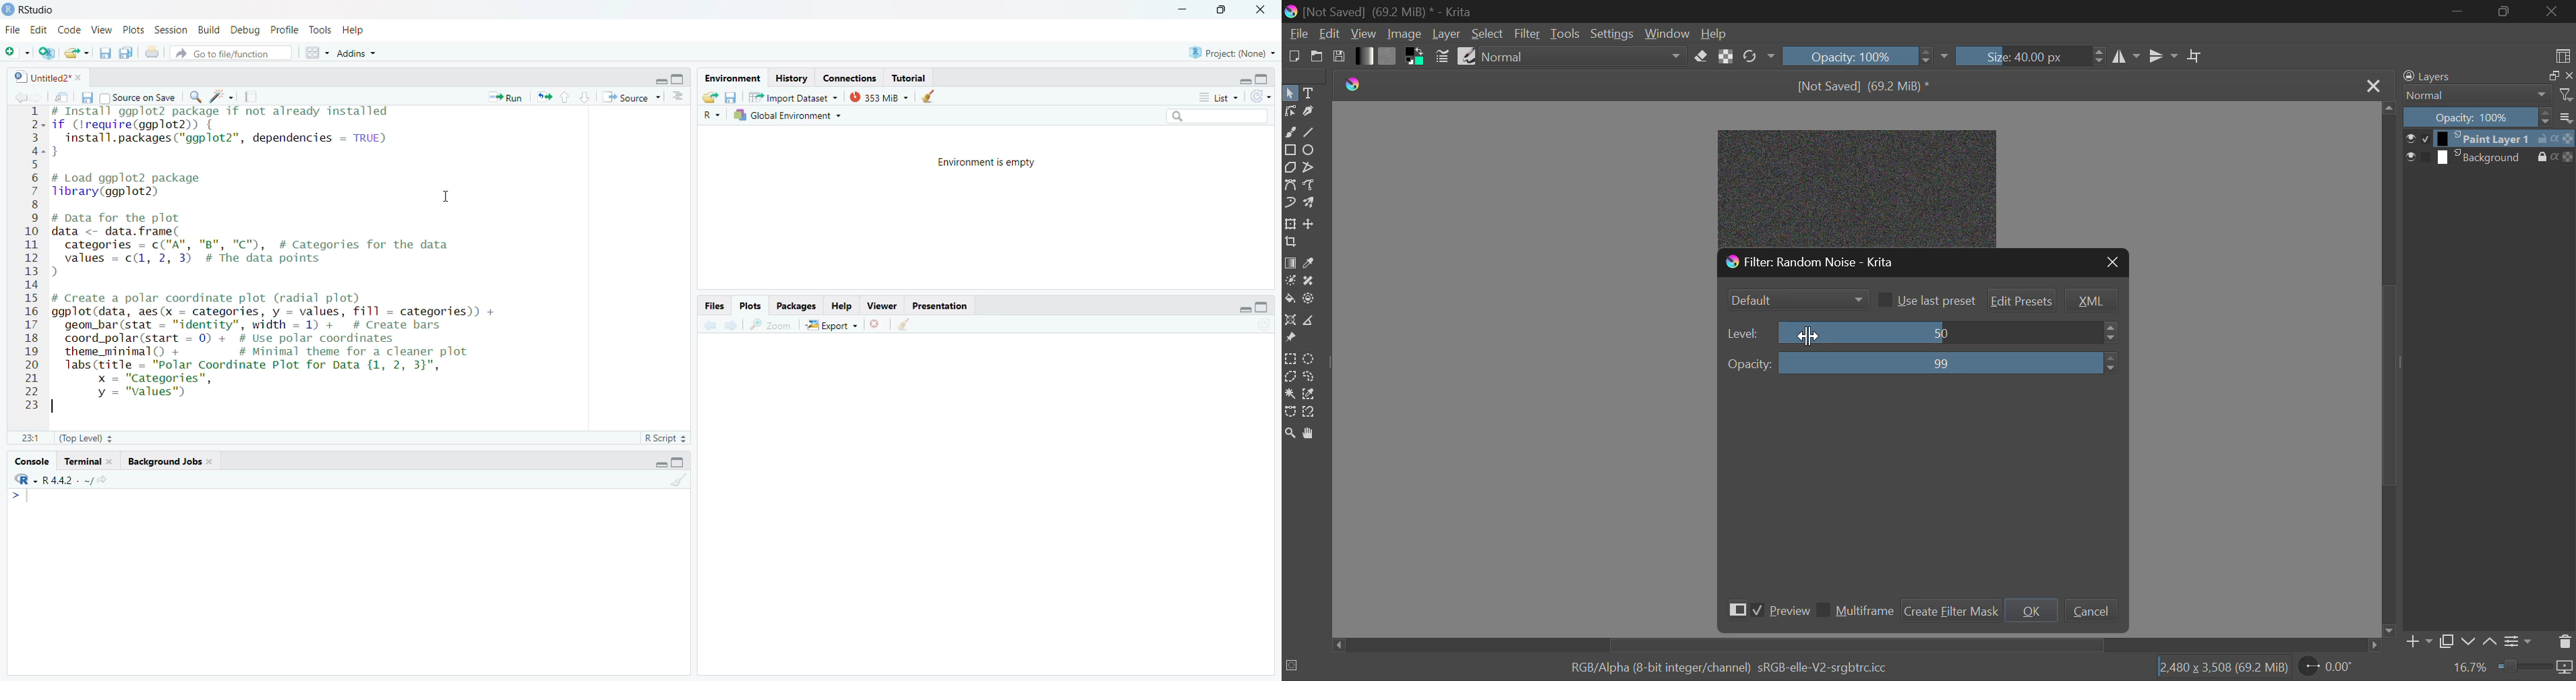 This screenshot has height=700, width=2576. What do you see at coordinates (2219, 670) in the screenshot?
I see `2,480x3508 (69.2) mib` at bounding box center [2219, 670].